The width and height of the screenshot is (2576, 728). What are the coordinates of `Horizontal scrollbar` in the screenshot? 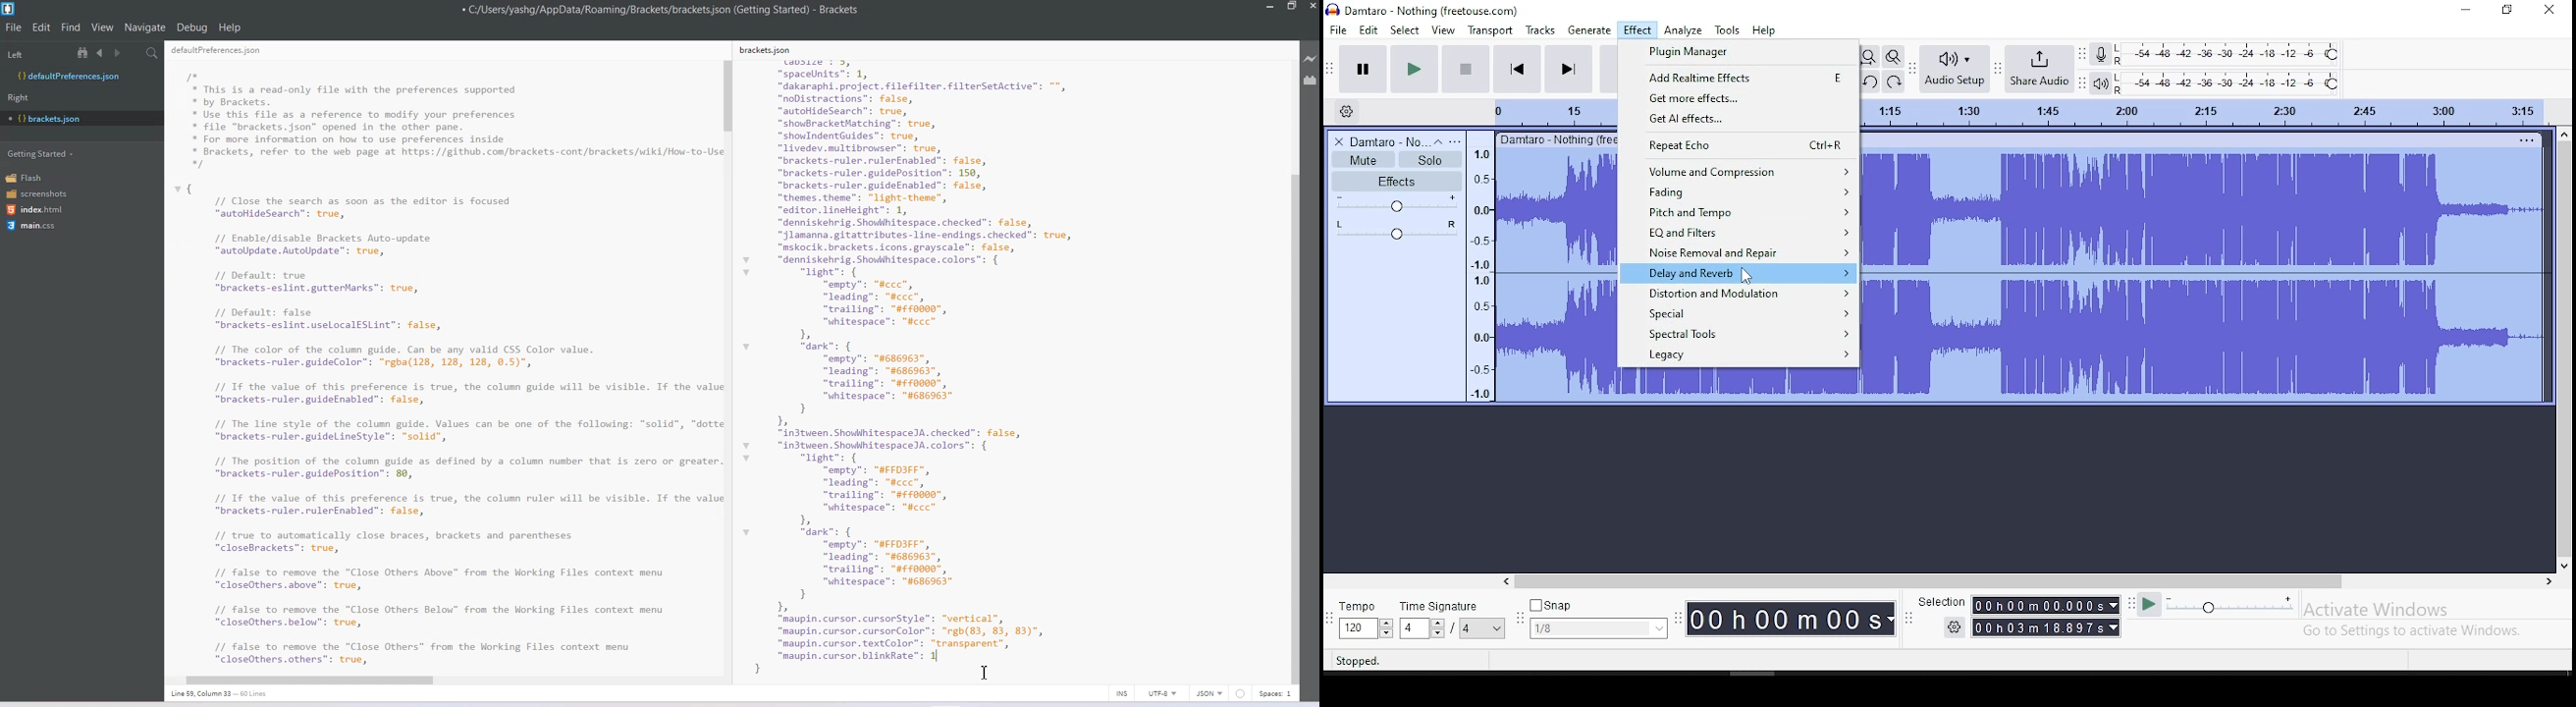 It's located at (2014, 582).